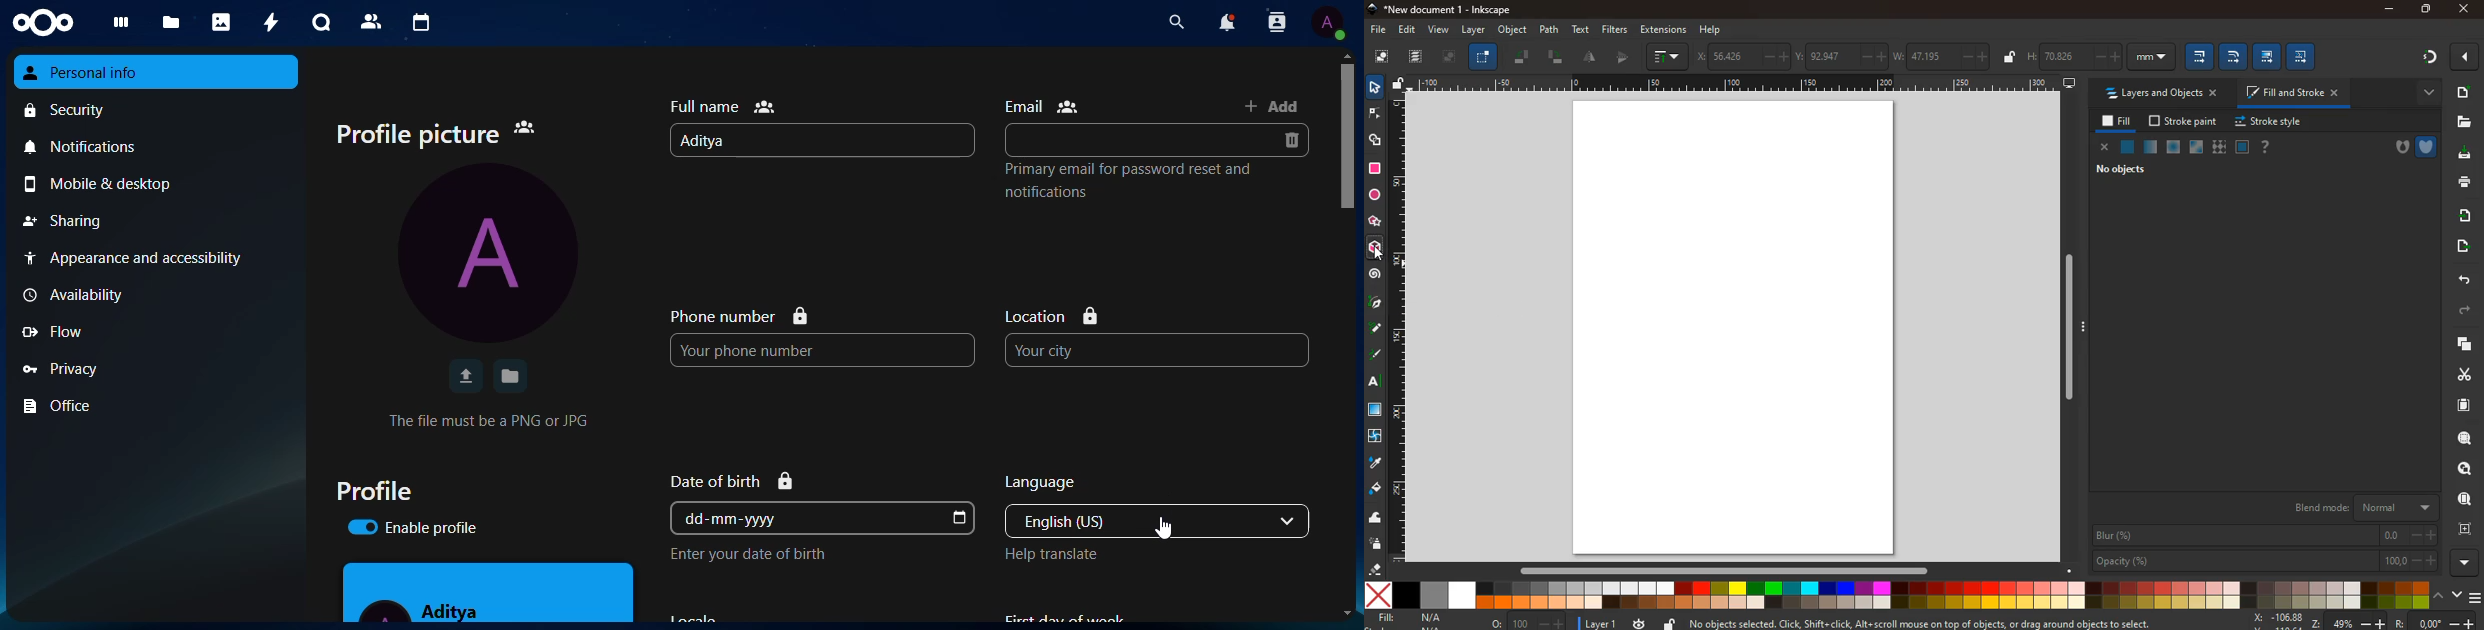 The image size is (2492, 644). Describe the element at coordinates (737, 479) in the screenshot. I see `date of birth` at that location.